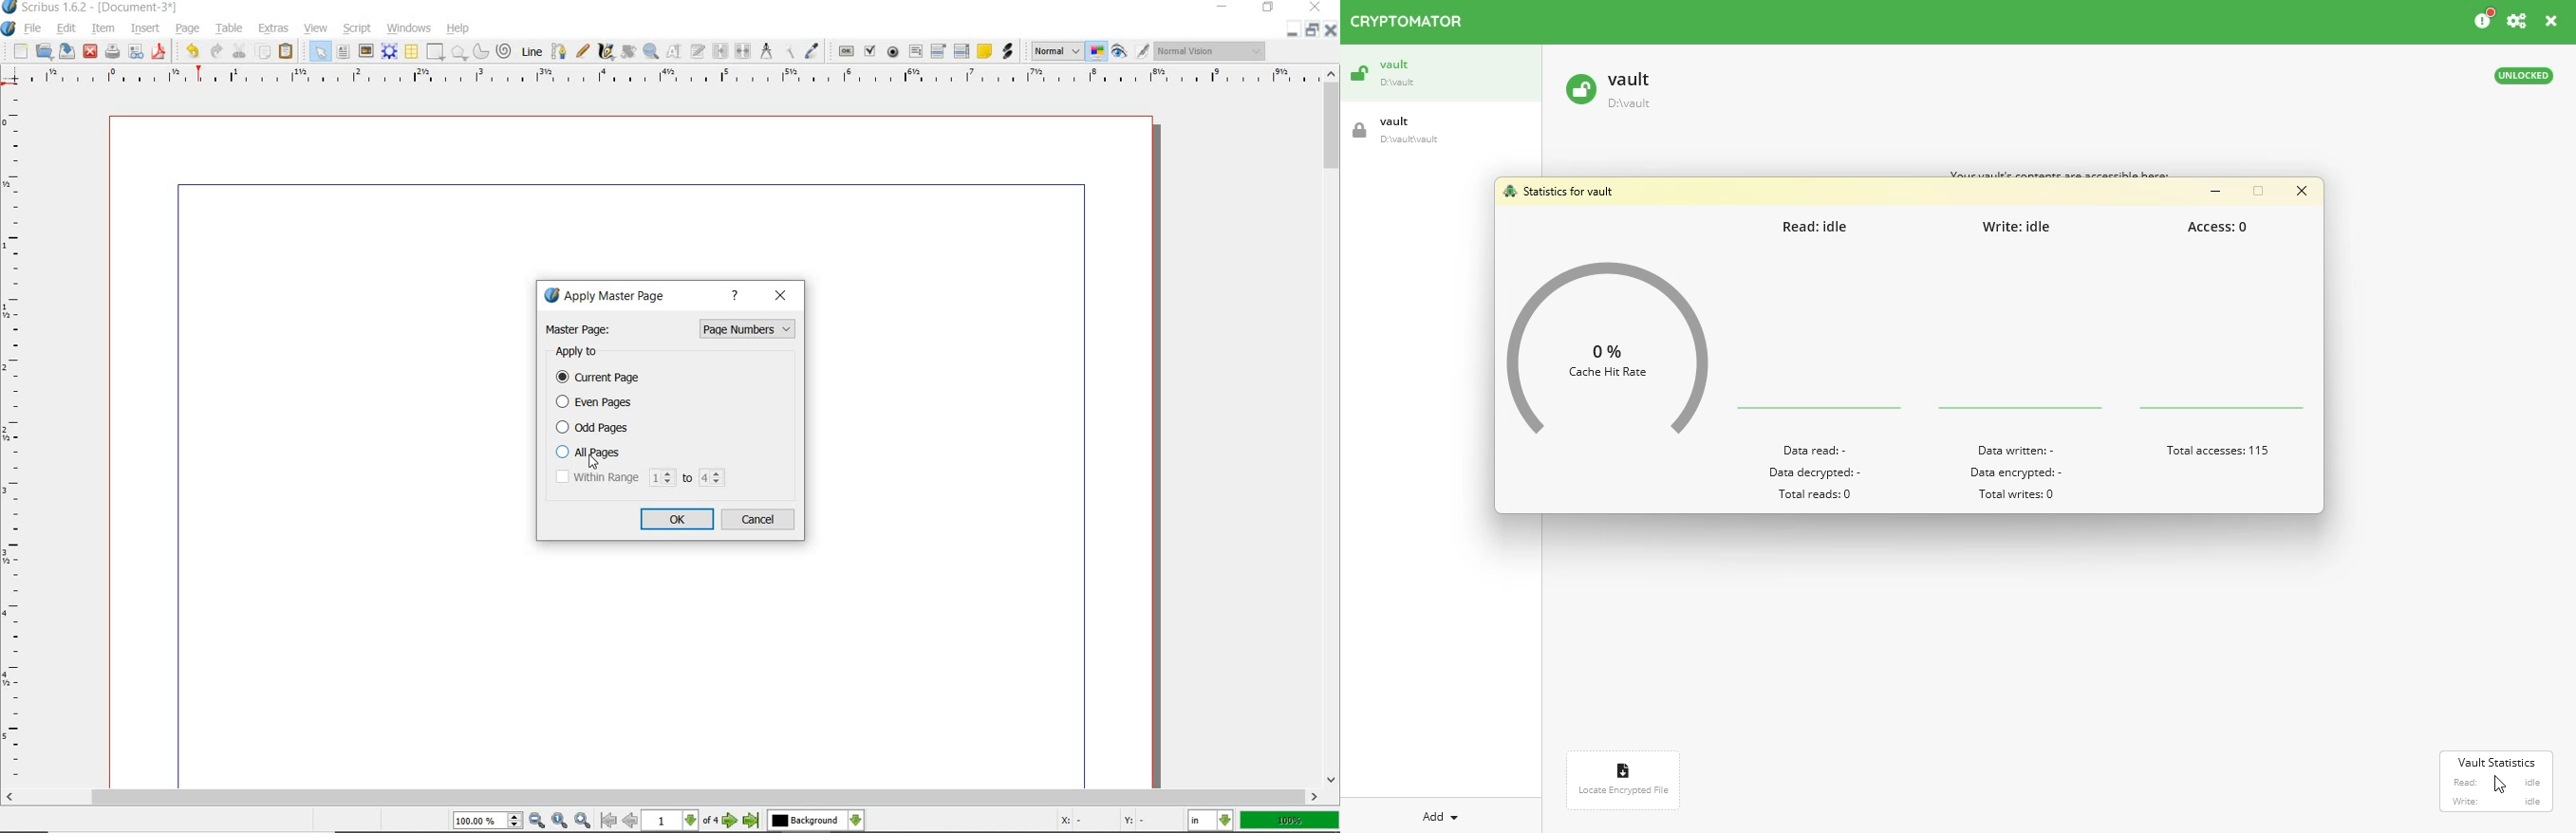  Describe the element at coordinates (963, 50) in the screenshot. I see `pdf list box` at that location.